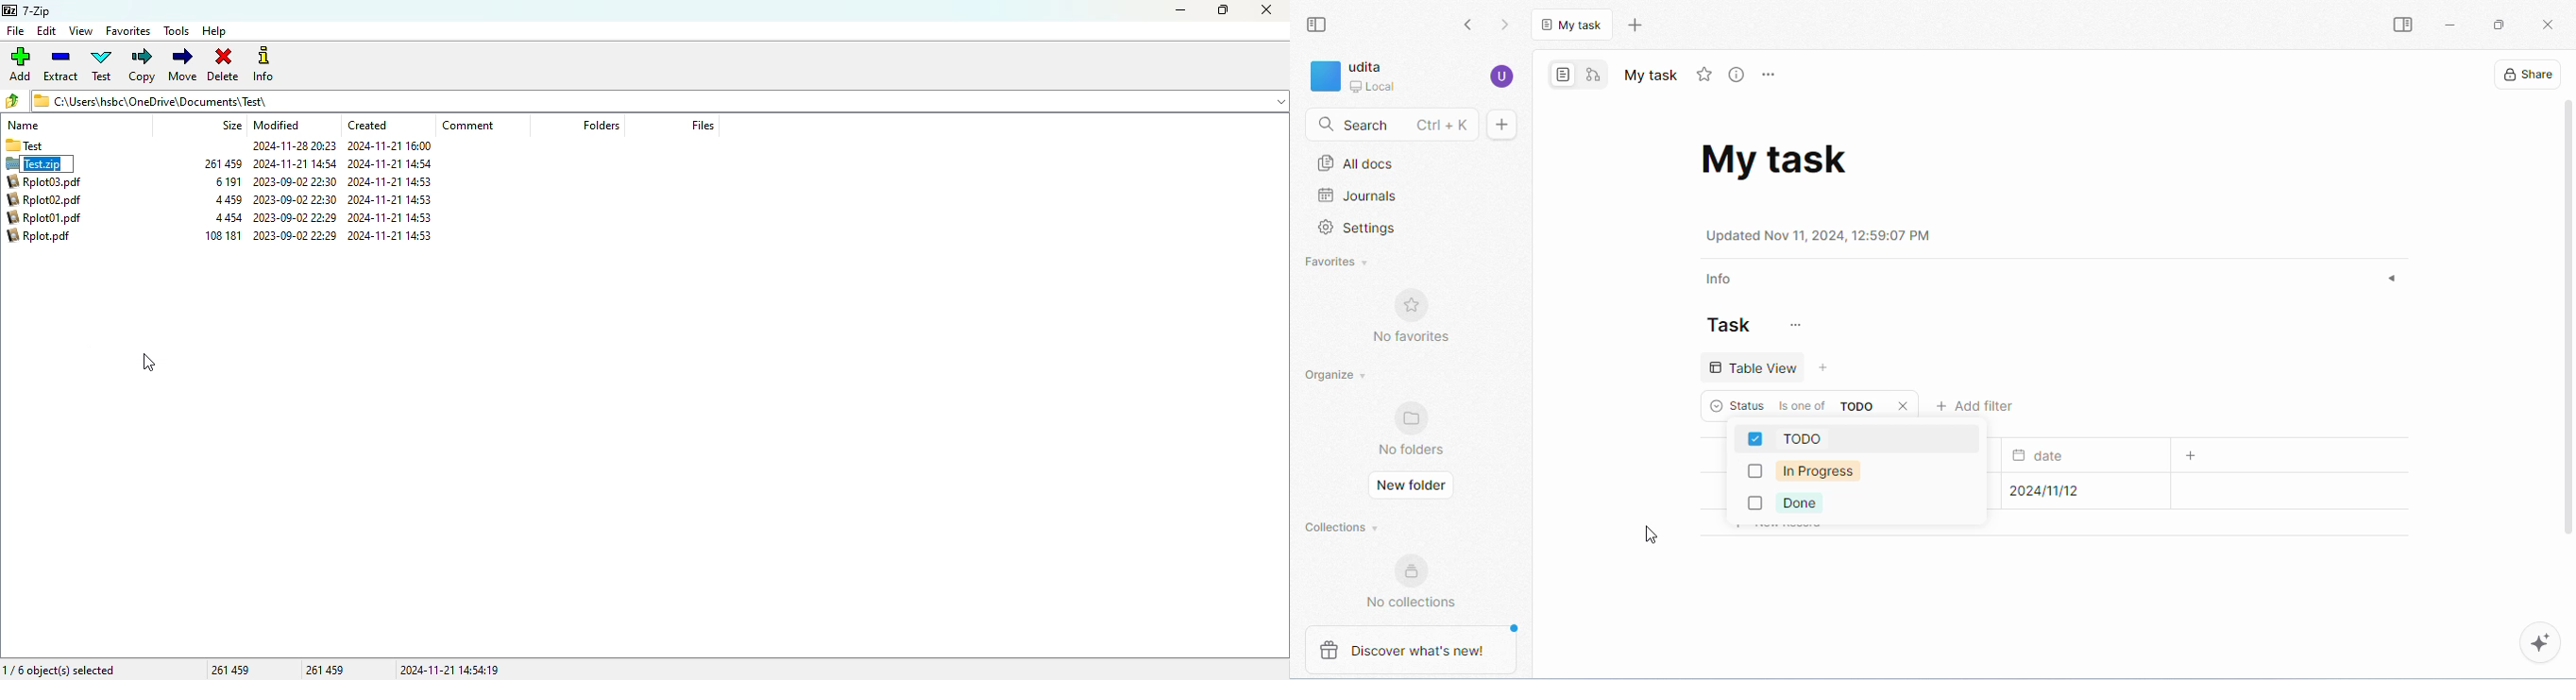 The image size is (2576, 700). What do you see at coordinates (1755, 438) in the screenshot?
I see `checkbox` at bounding box center [1755, 438].